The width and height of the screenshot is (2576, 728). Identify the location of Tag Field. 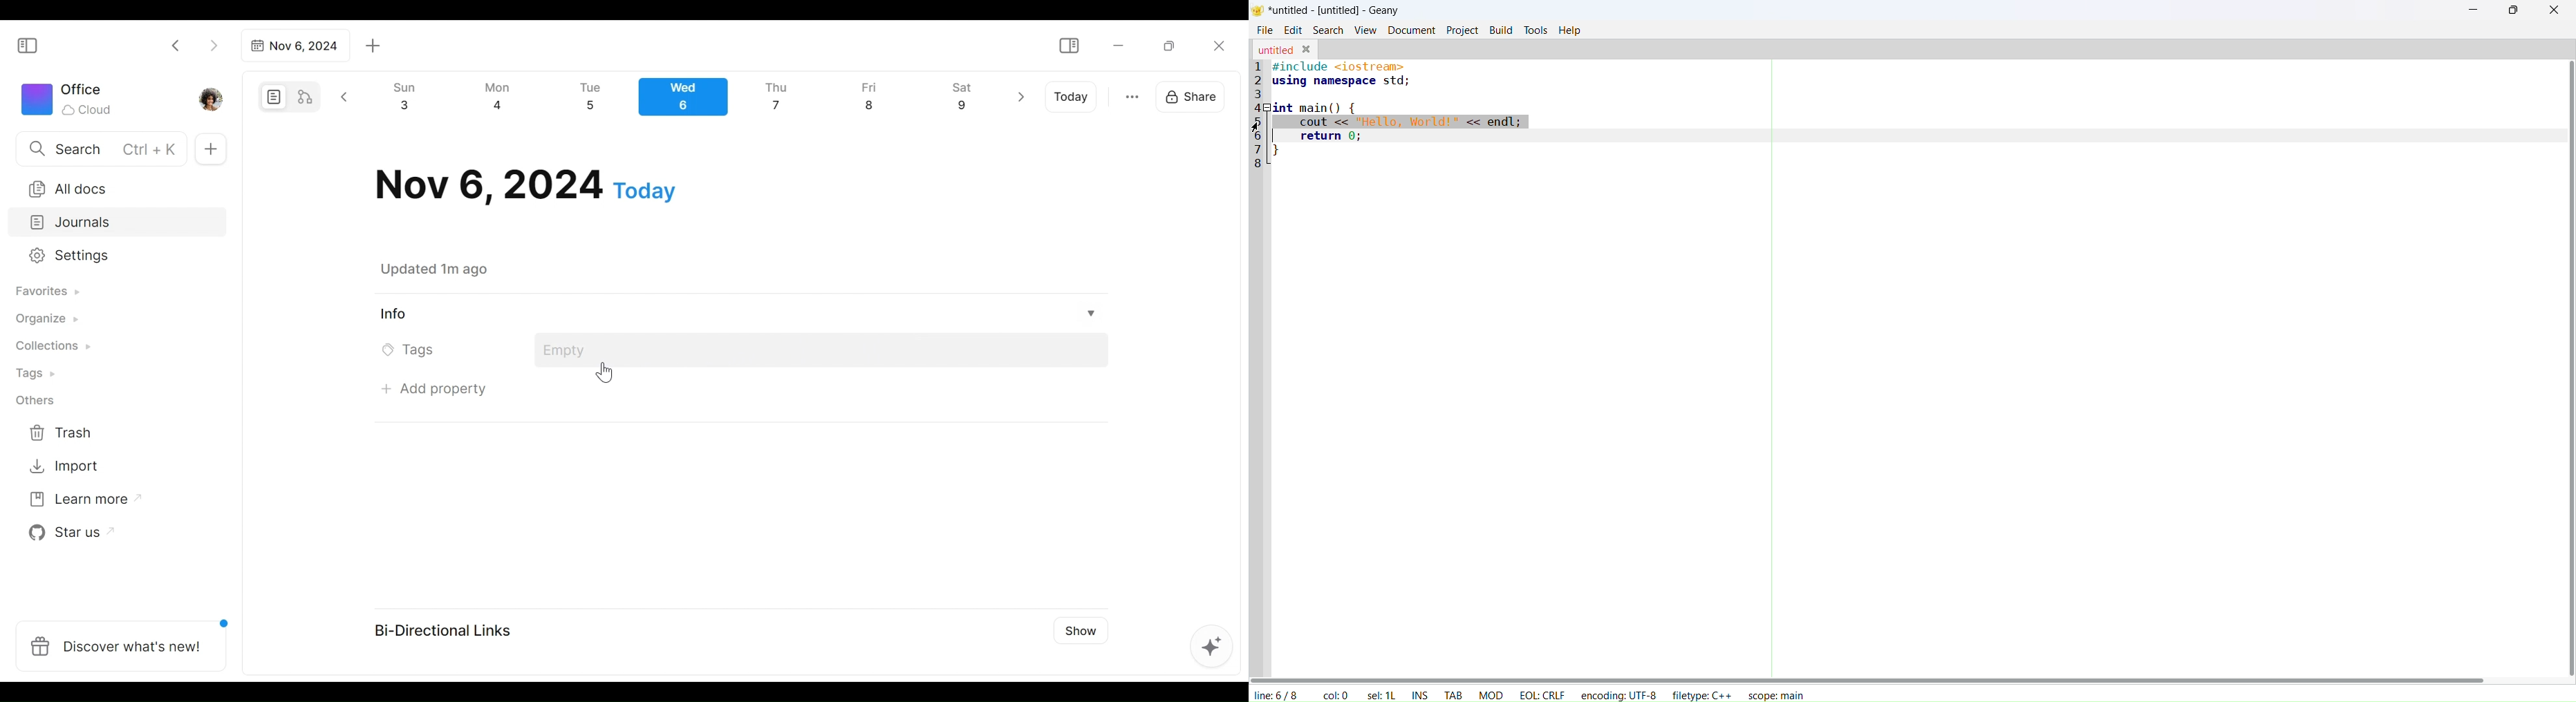
(822, 351).